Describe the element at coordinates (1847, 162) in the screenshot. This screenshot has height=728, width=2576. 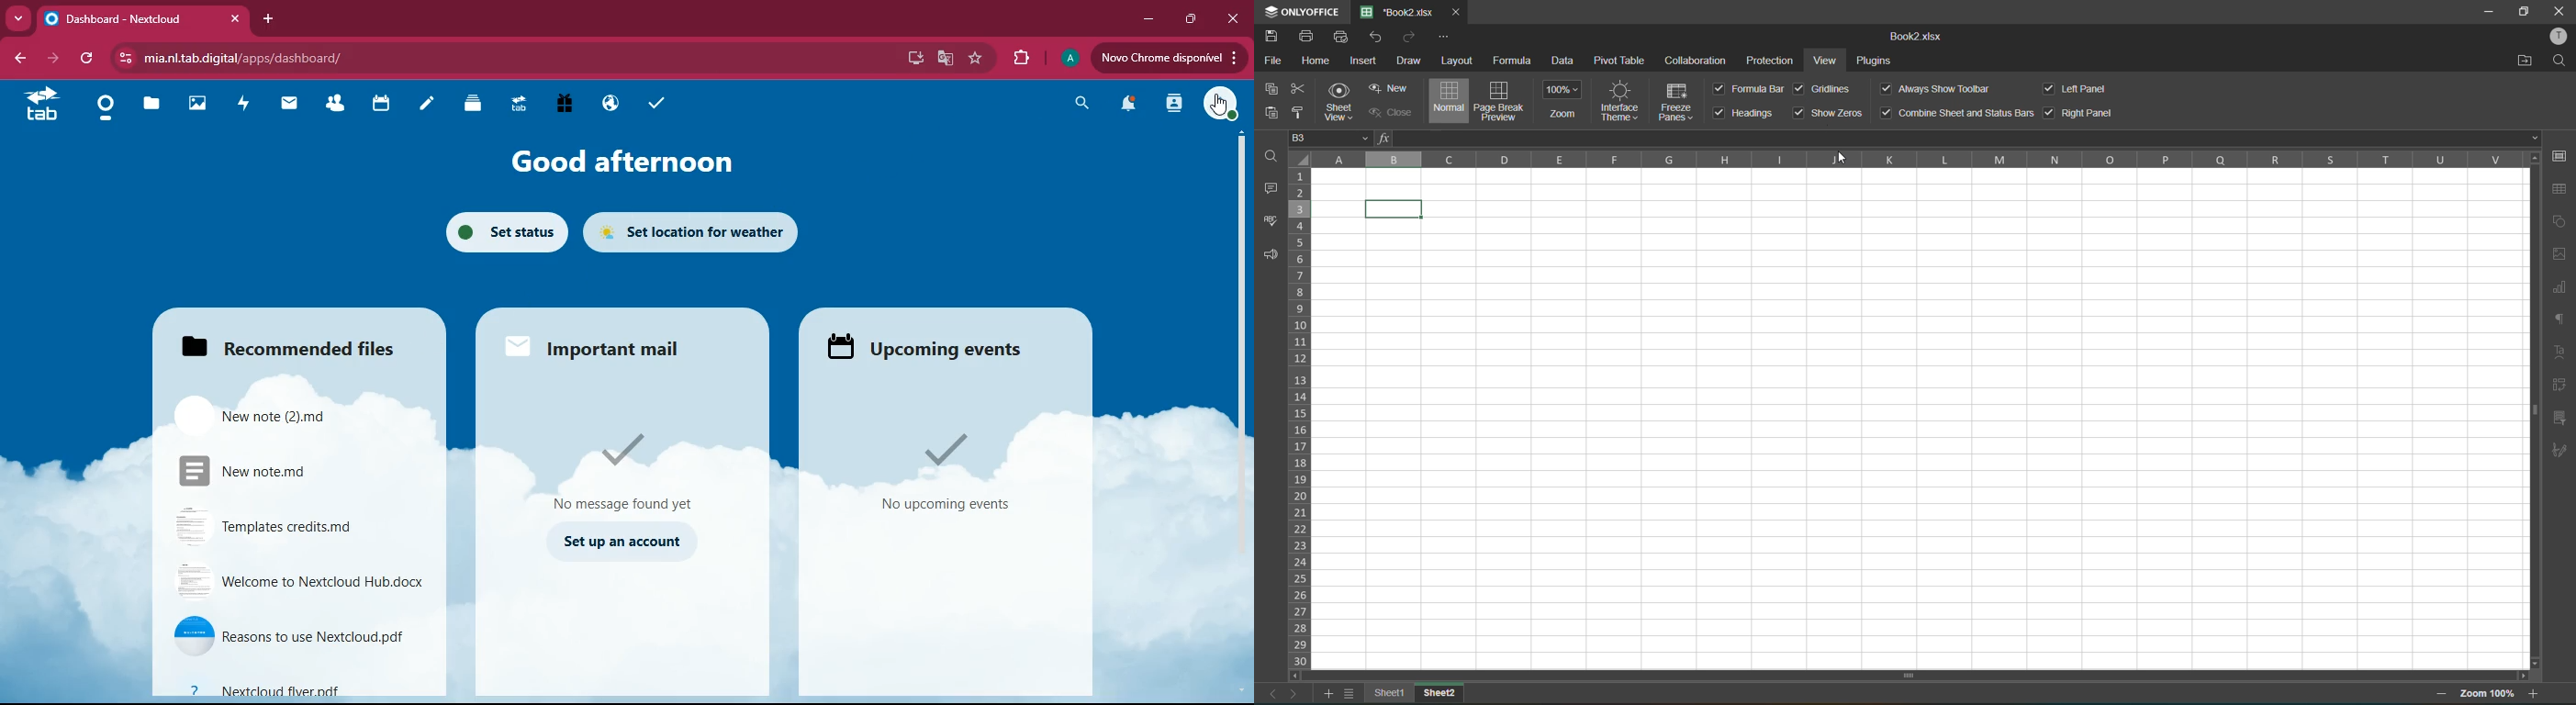
I see `cursor` at that location.